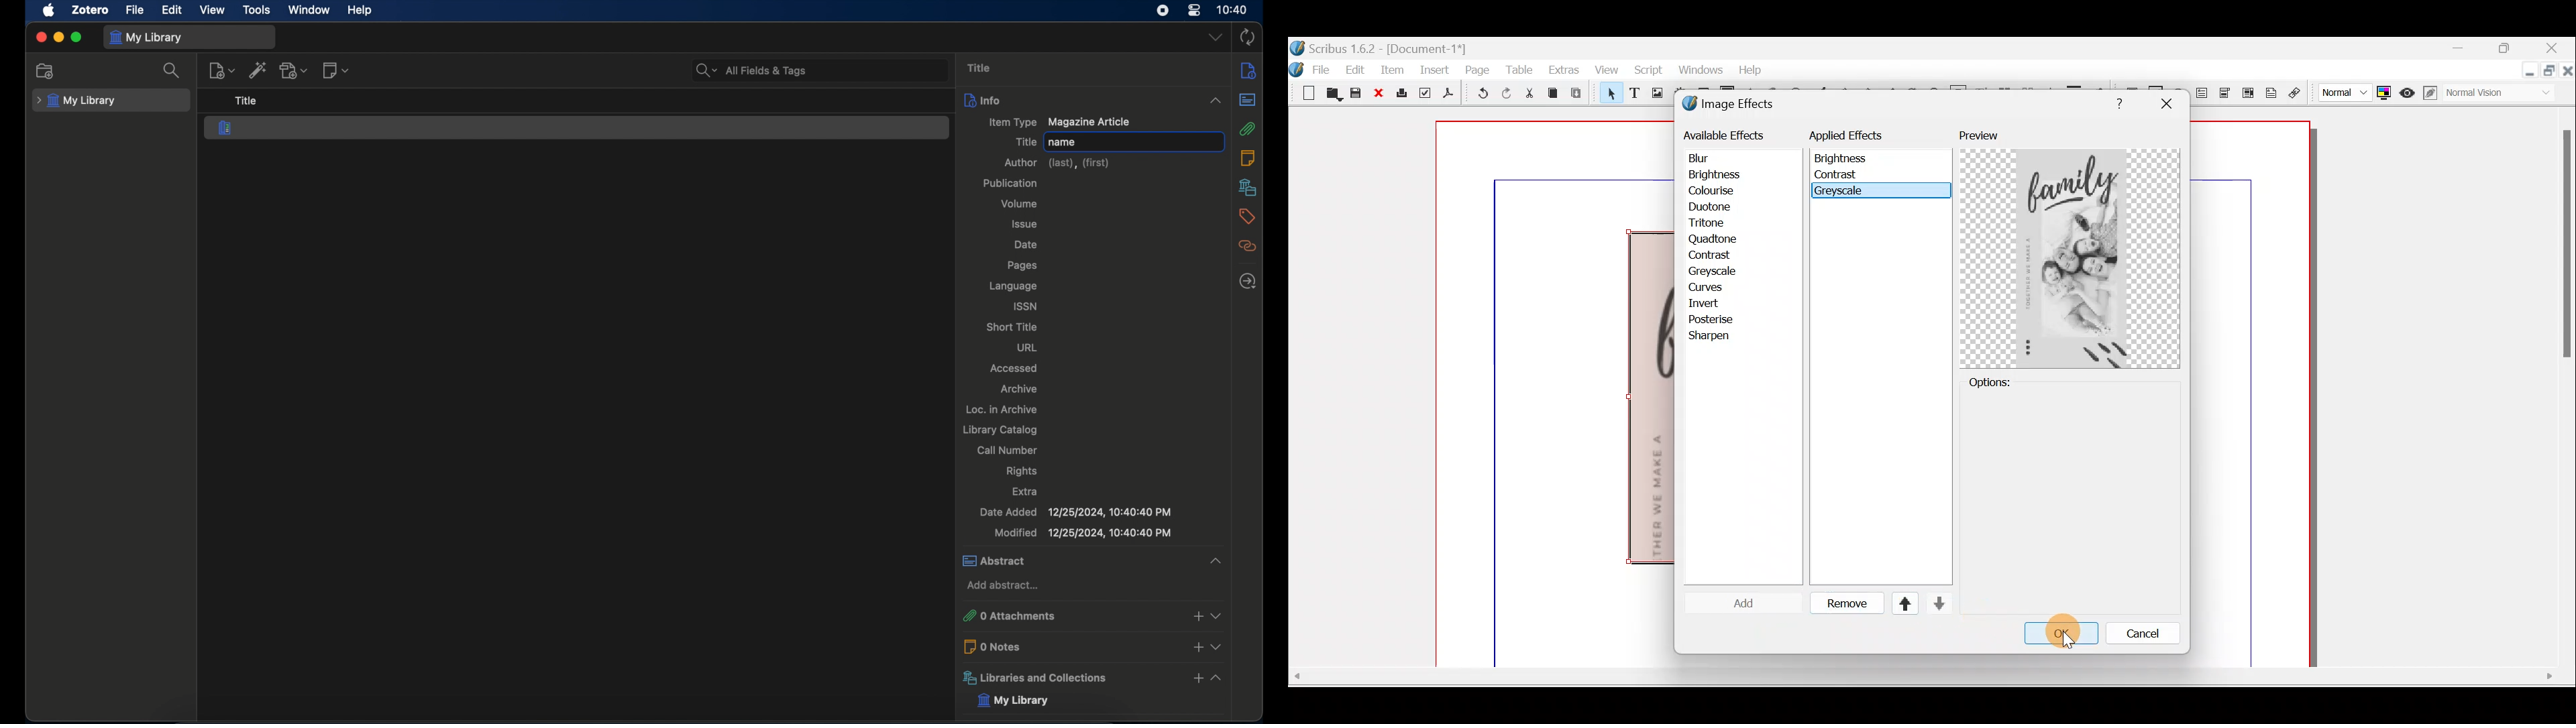 The image size is (2576, 728). What do you see at coordinates (258, 70) in the screenshot?
I see `add item by identifier` at bounding box center [258, 70].